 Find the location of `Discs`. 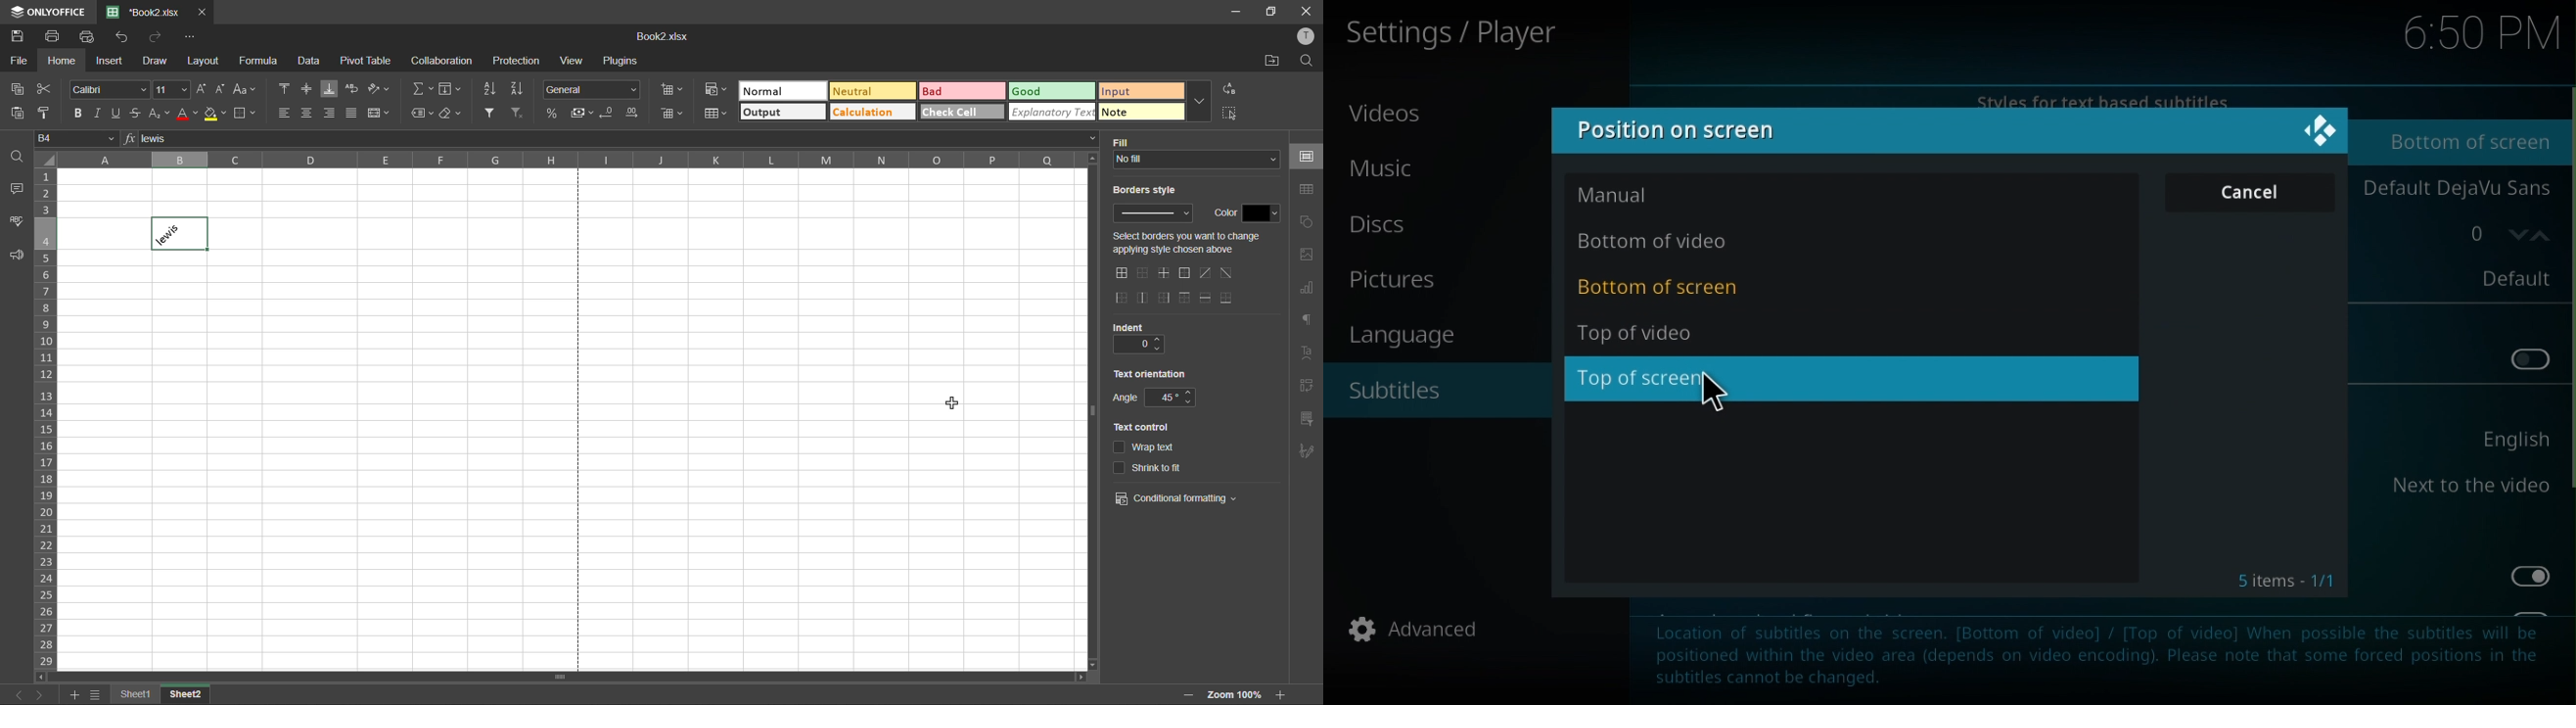

Discs is located at coordinates (1389, 224).